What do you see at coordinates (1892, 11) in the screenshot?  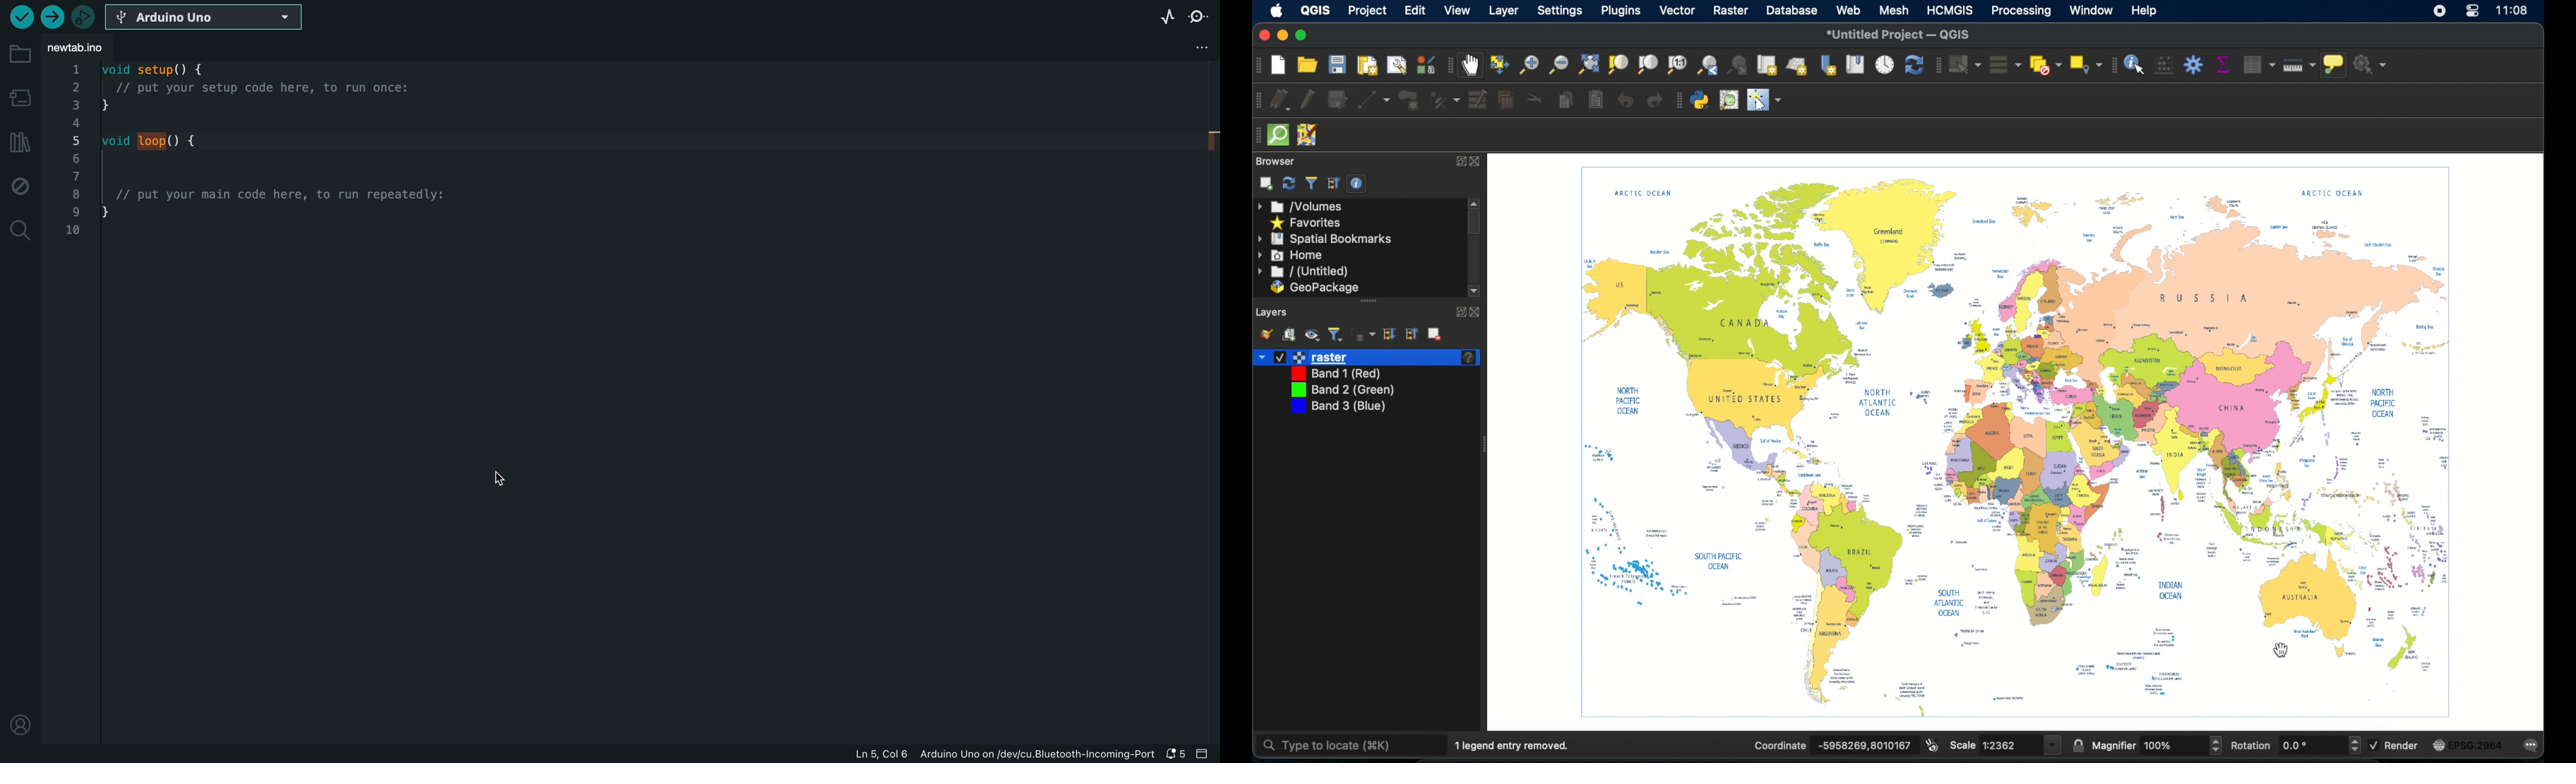 I see `mesh` at bounding box center [1892, 11].